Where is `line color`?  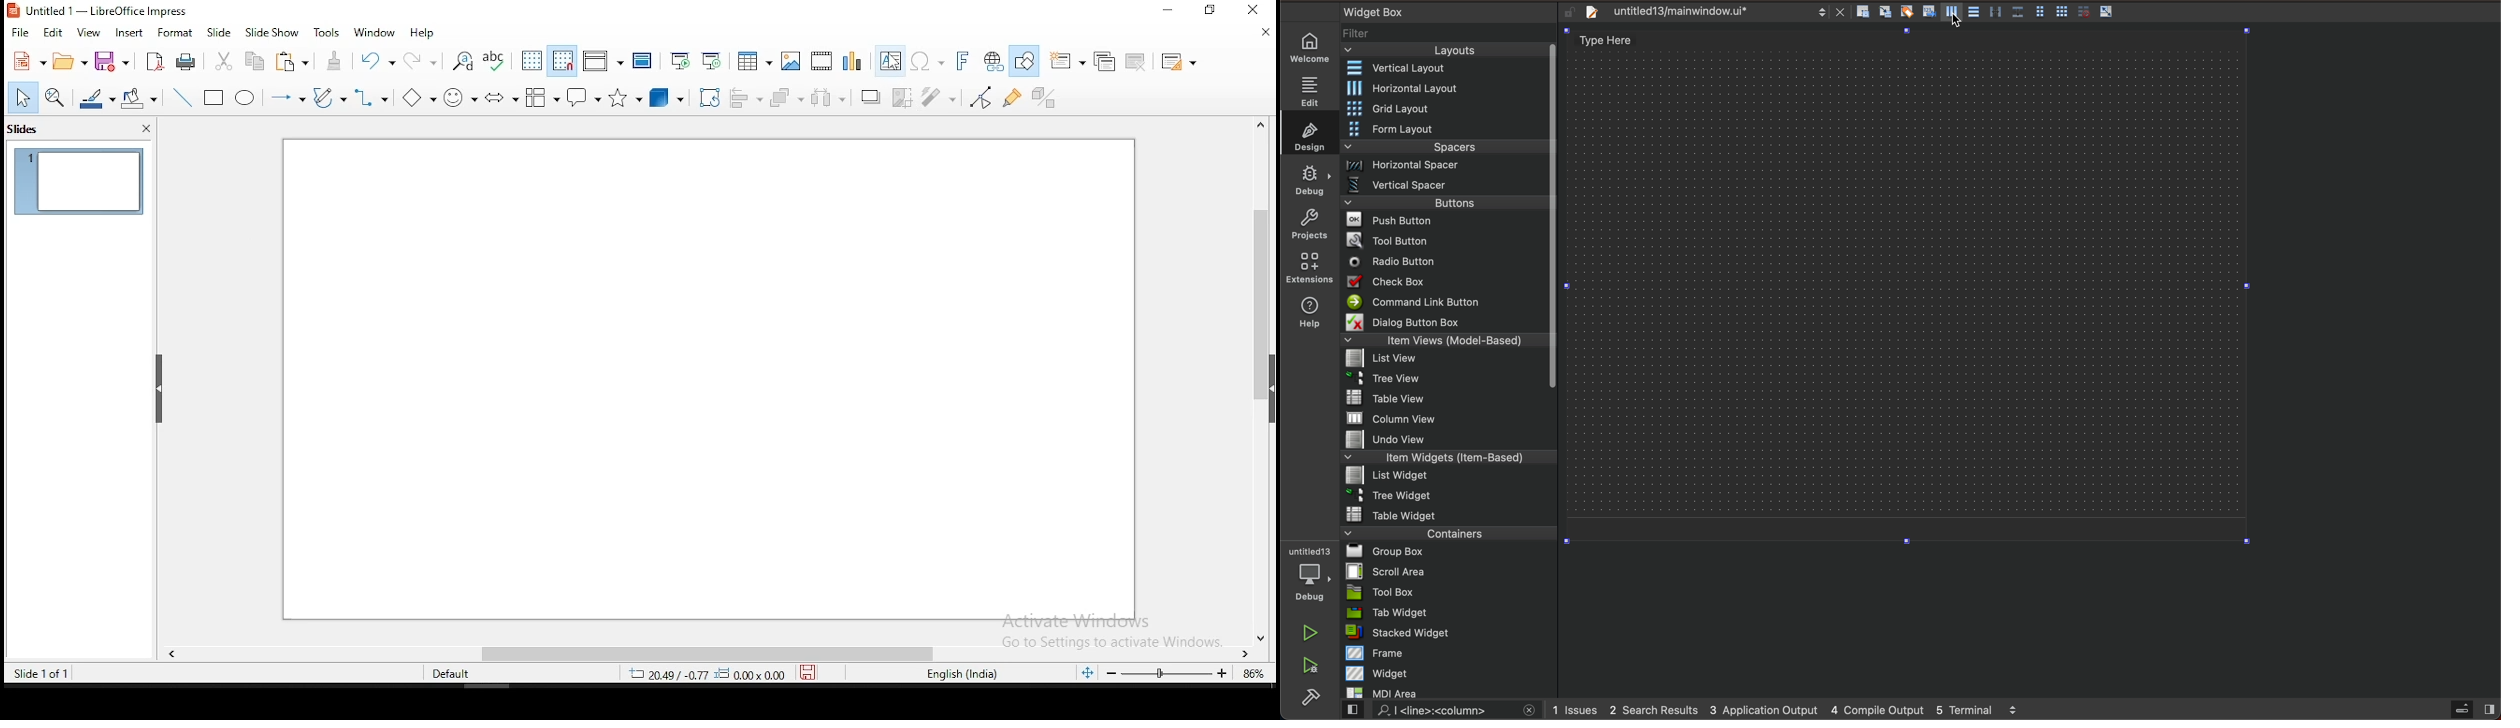
line color is located at coordinates (93, 99).